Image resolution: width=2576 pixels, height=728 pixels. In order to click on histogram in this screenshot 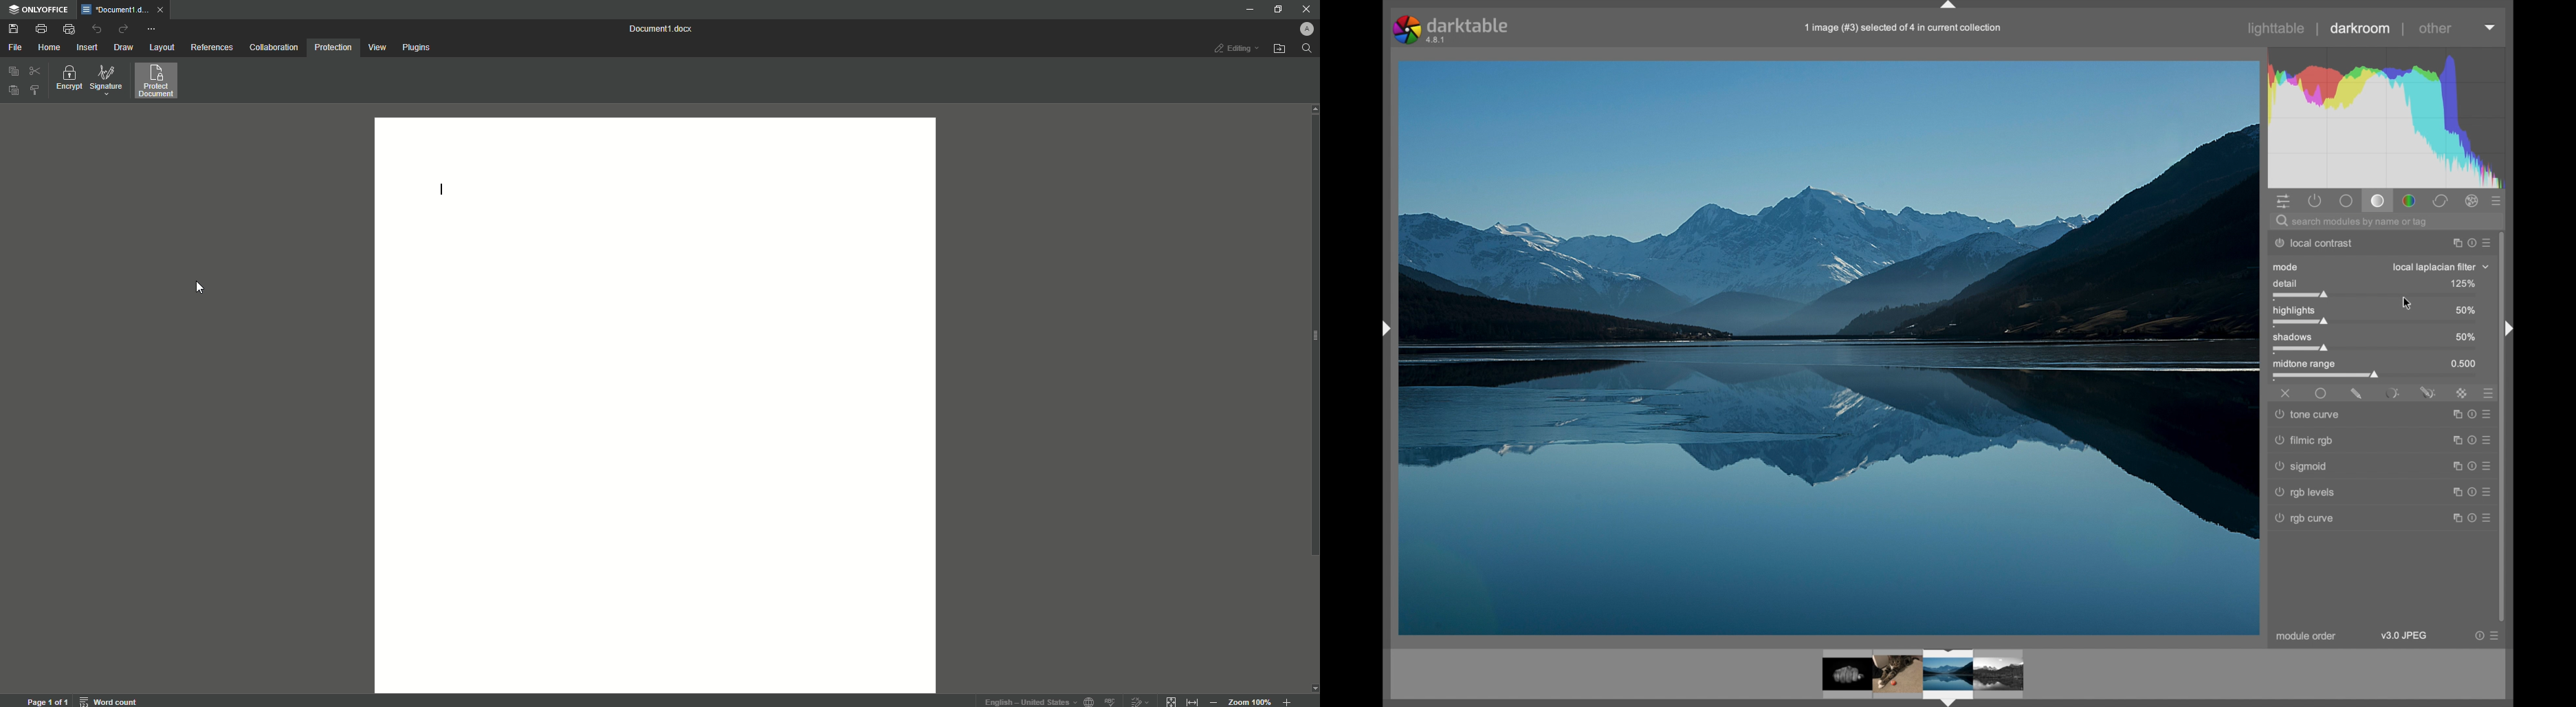, I will do `click(2491, 27)`.